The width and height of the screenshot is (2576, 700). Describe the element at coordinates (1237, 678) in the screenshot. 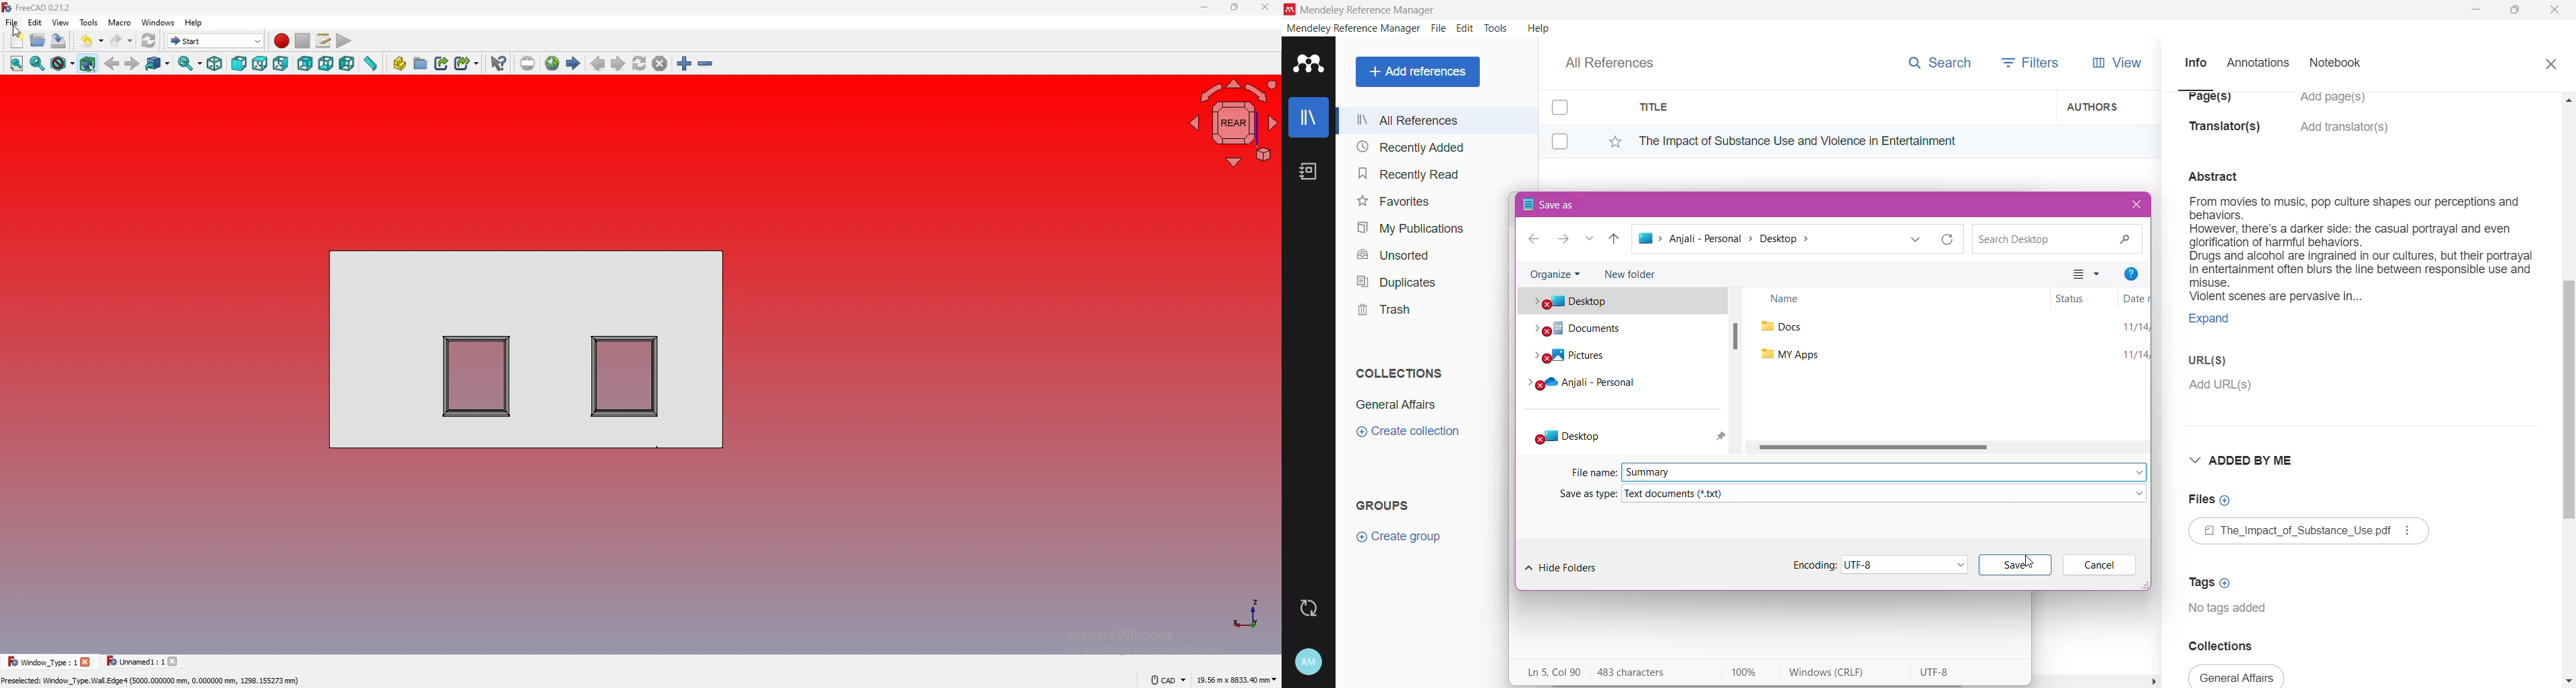

I see `19.56 m x 8833.40 mm ` at that location.